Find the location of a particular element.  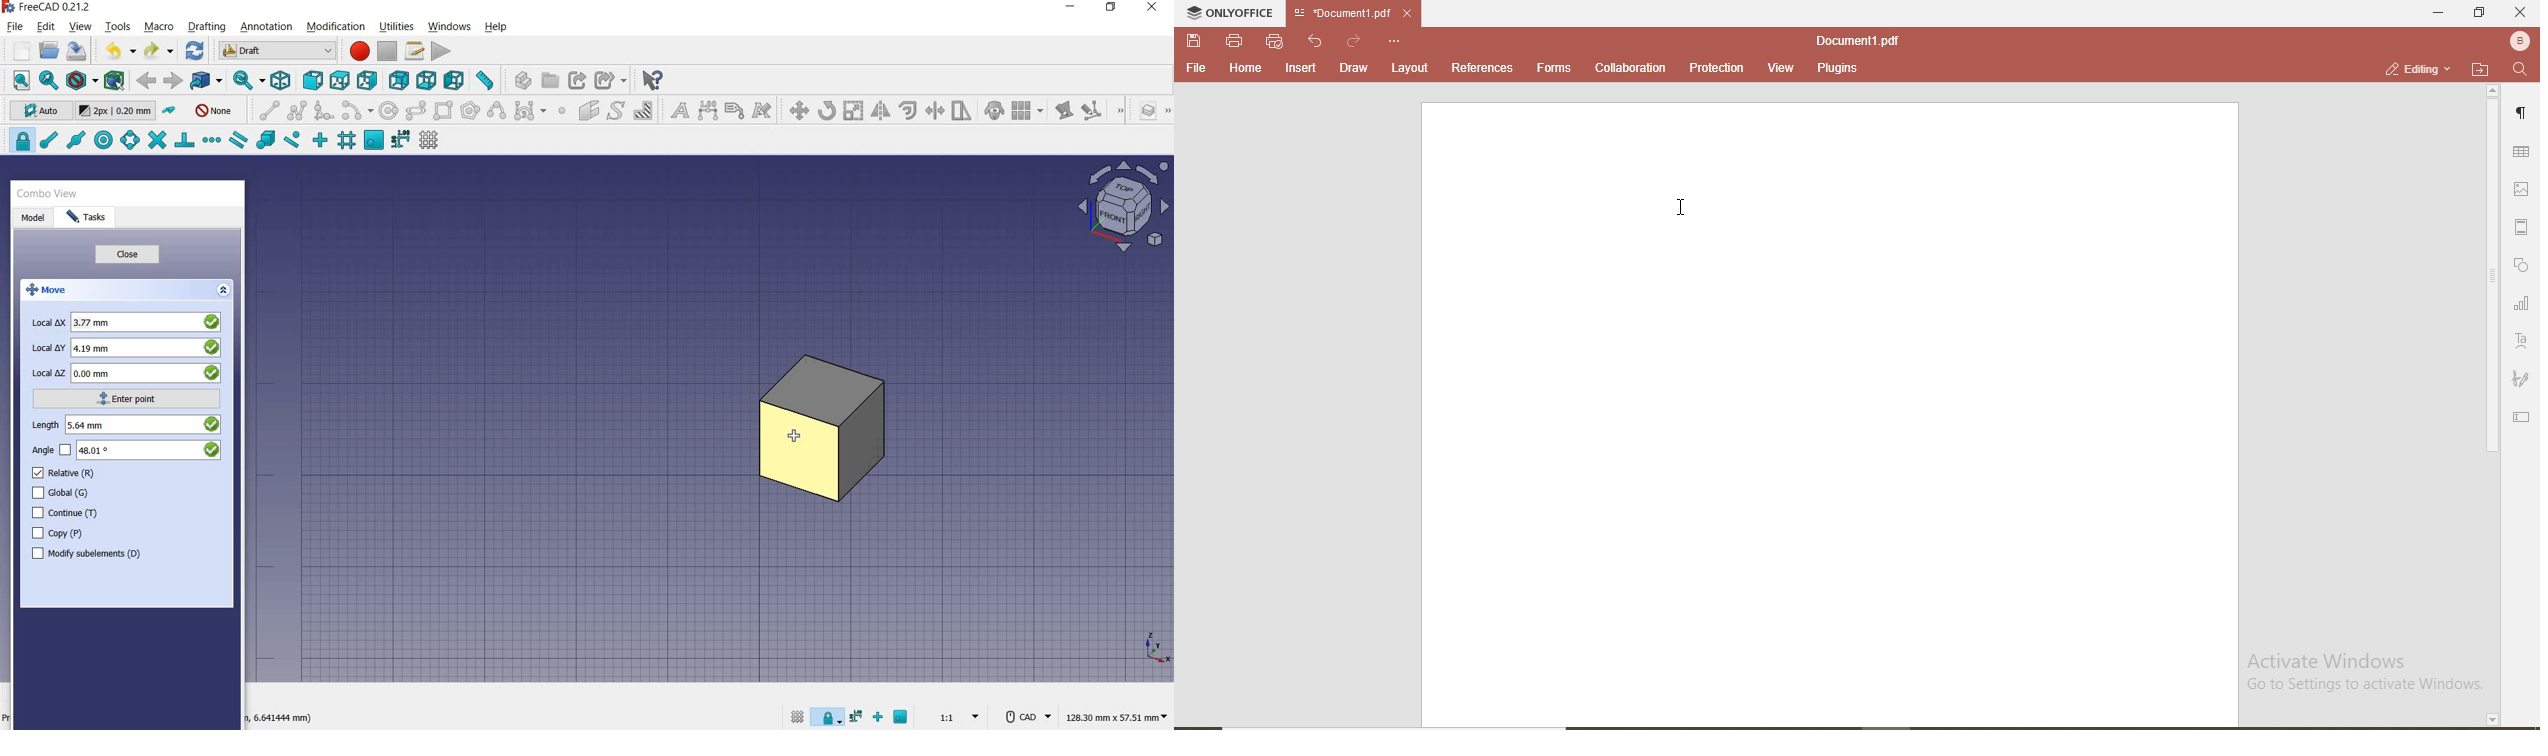

label is located at coordinates (735, 110).